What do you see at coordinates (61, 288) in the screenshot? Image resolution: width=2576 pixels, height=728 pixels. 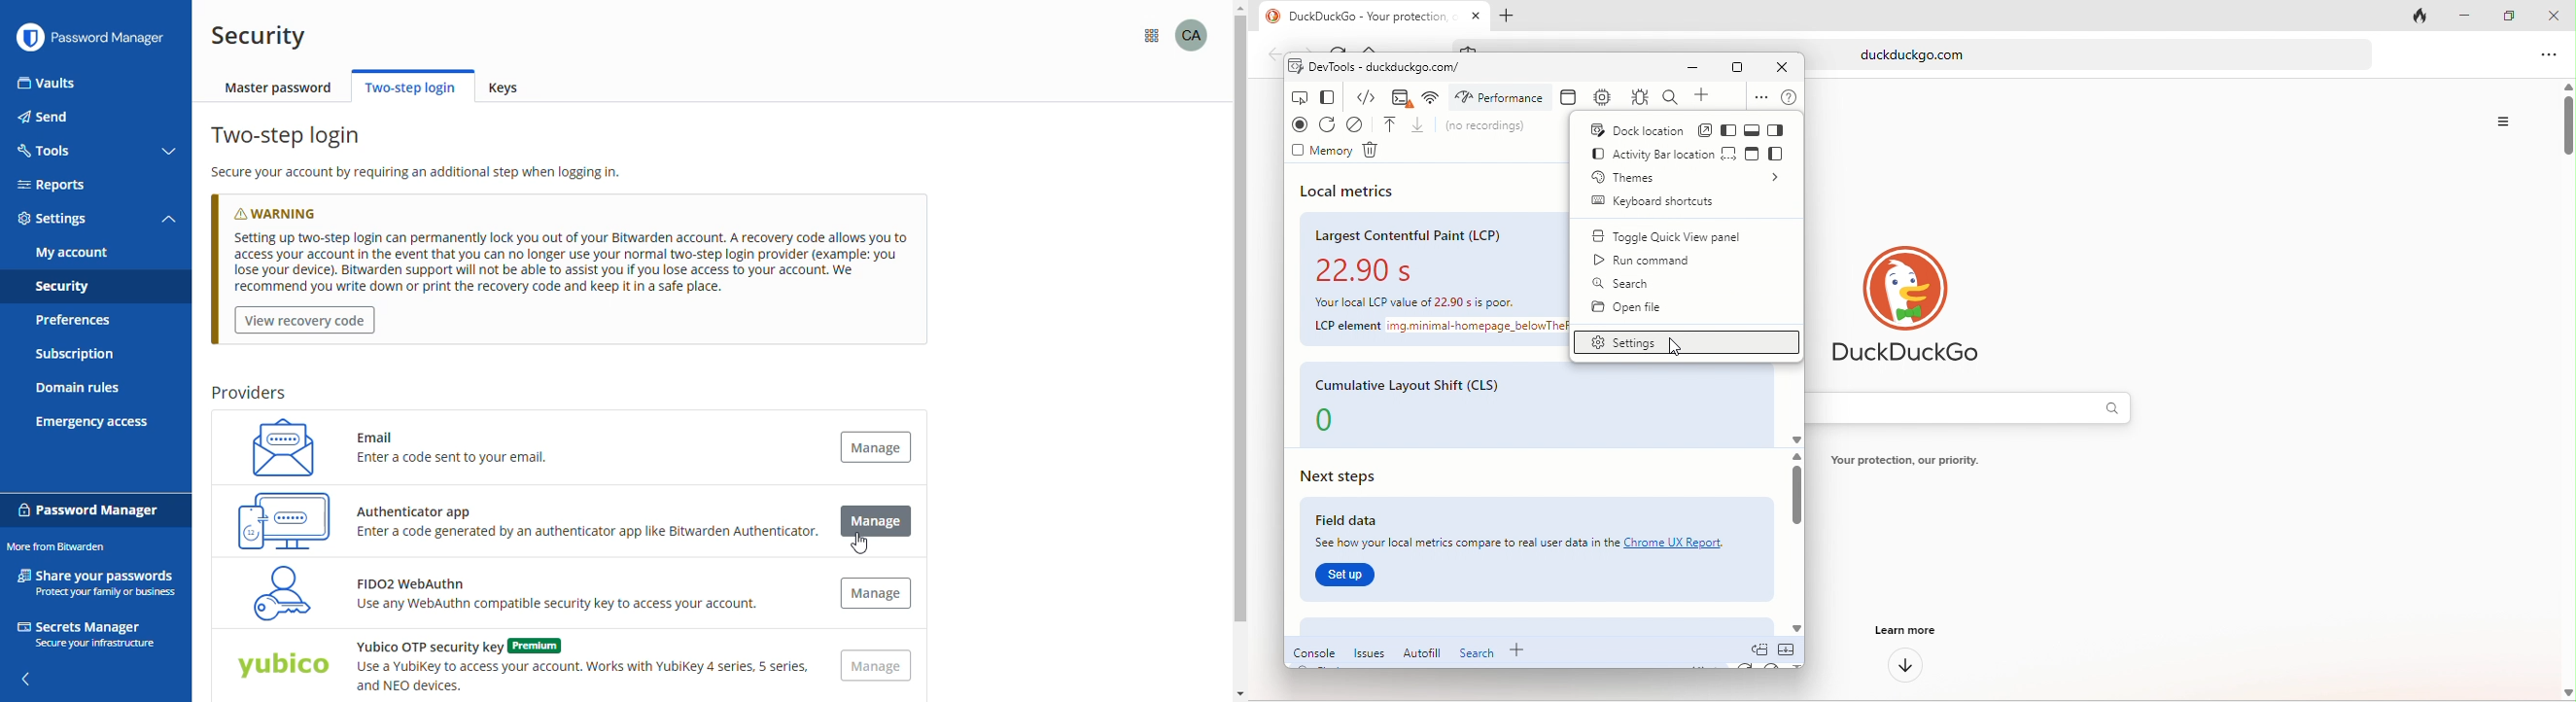 I see `security` at bounding box center [61, 288].